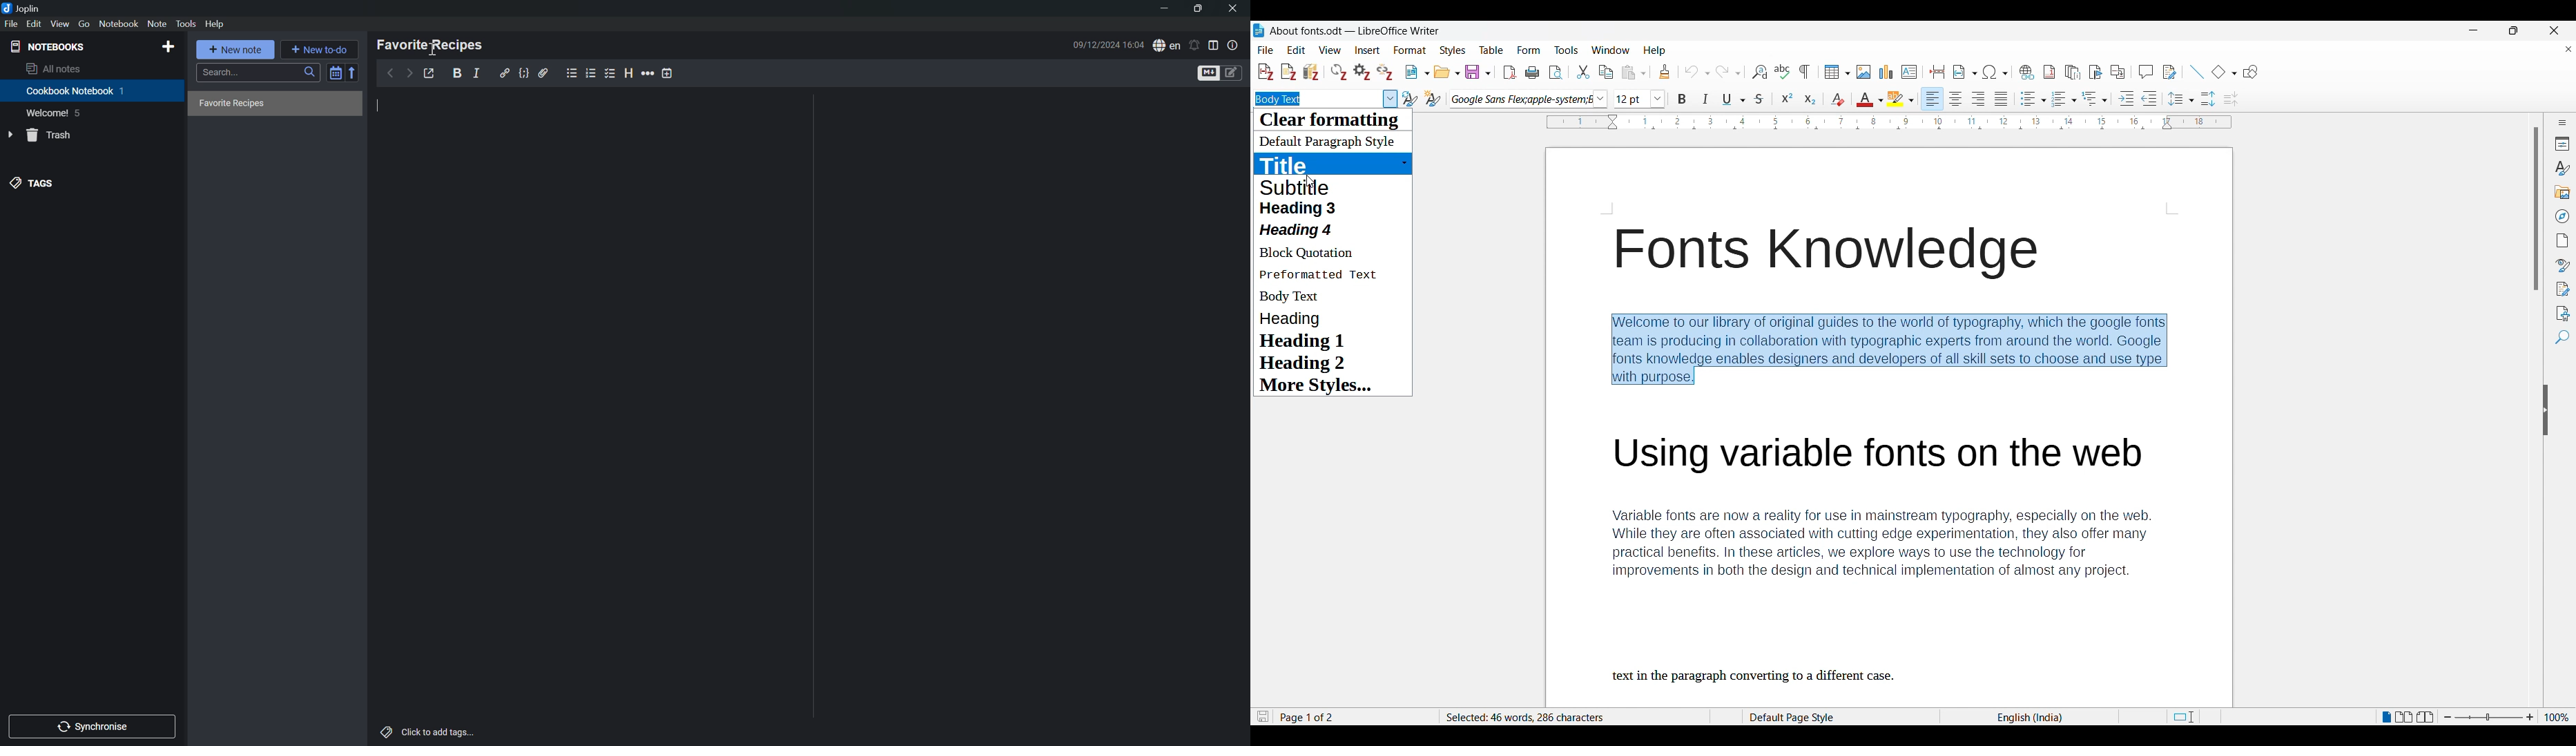  What do you see at coordinates (1654, 51) in the screenshot?
I see `Help menu` at bounding box center [1654, 51].